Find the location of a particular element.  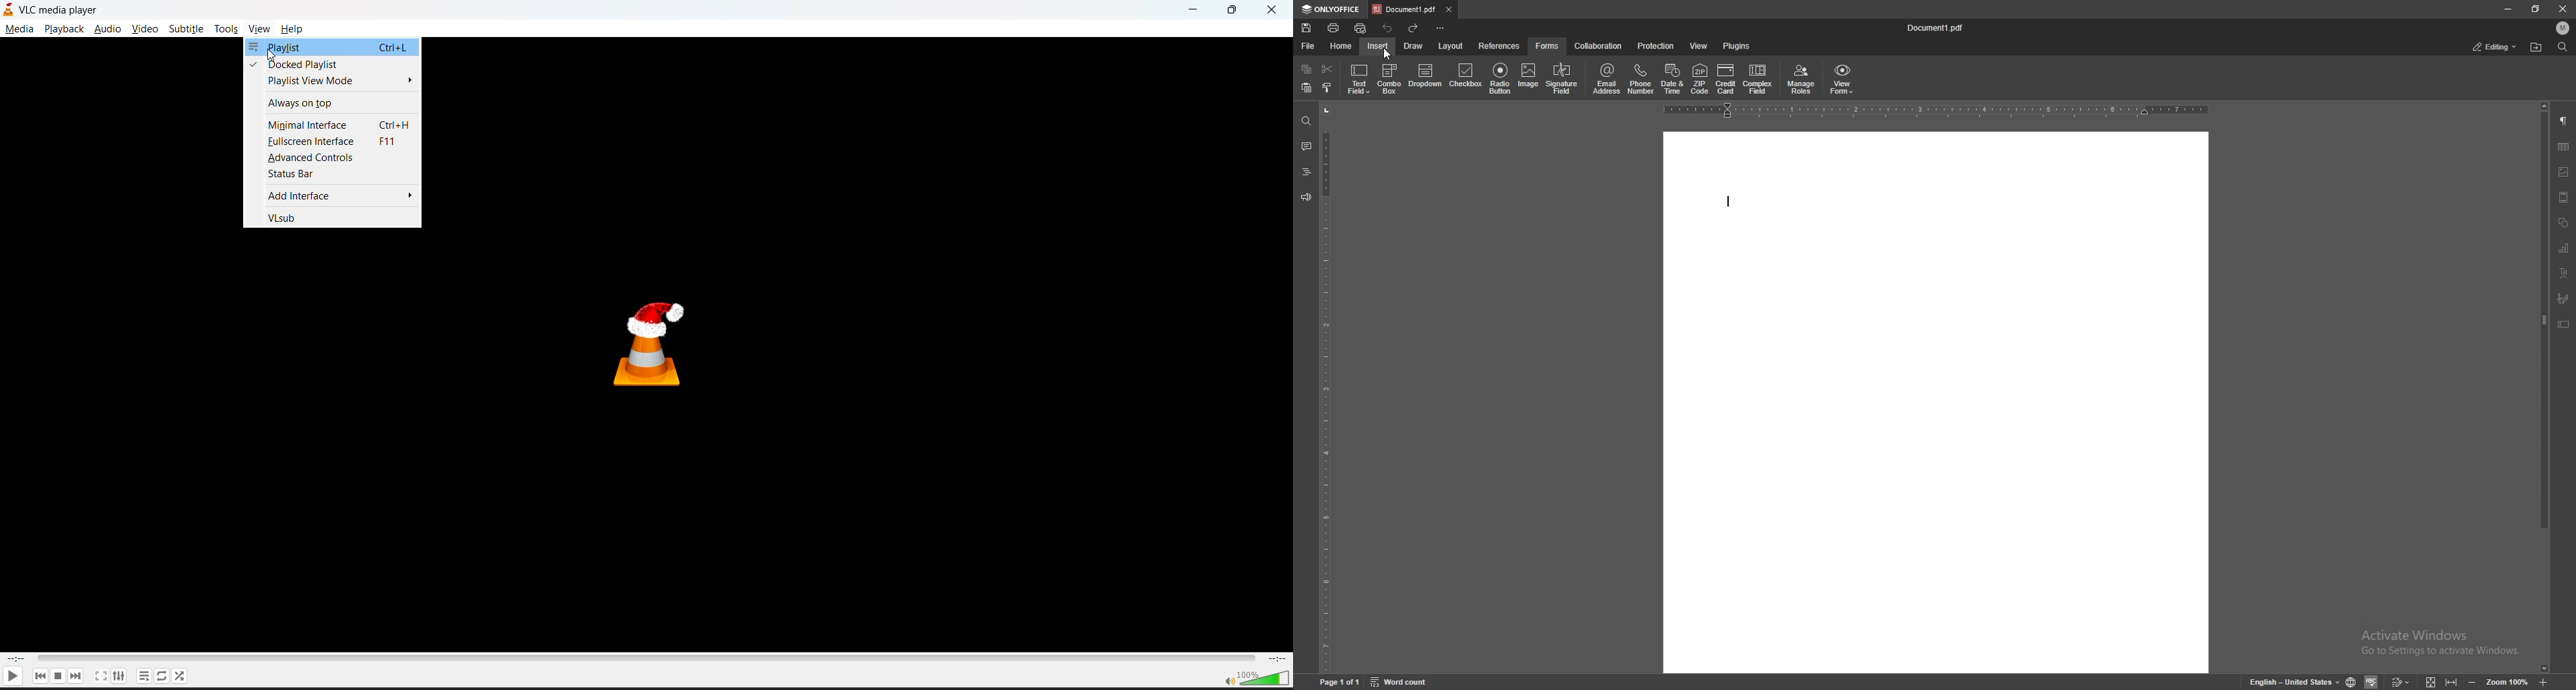

collaboration is located at coordinates (1601, 45).